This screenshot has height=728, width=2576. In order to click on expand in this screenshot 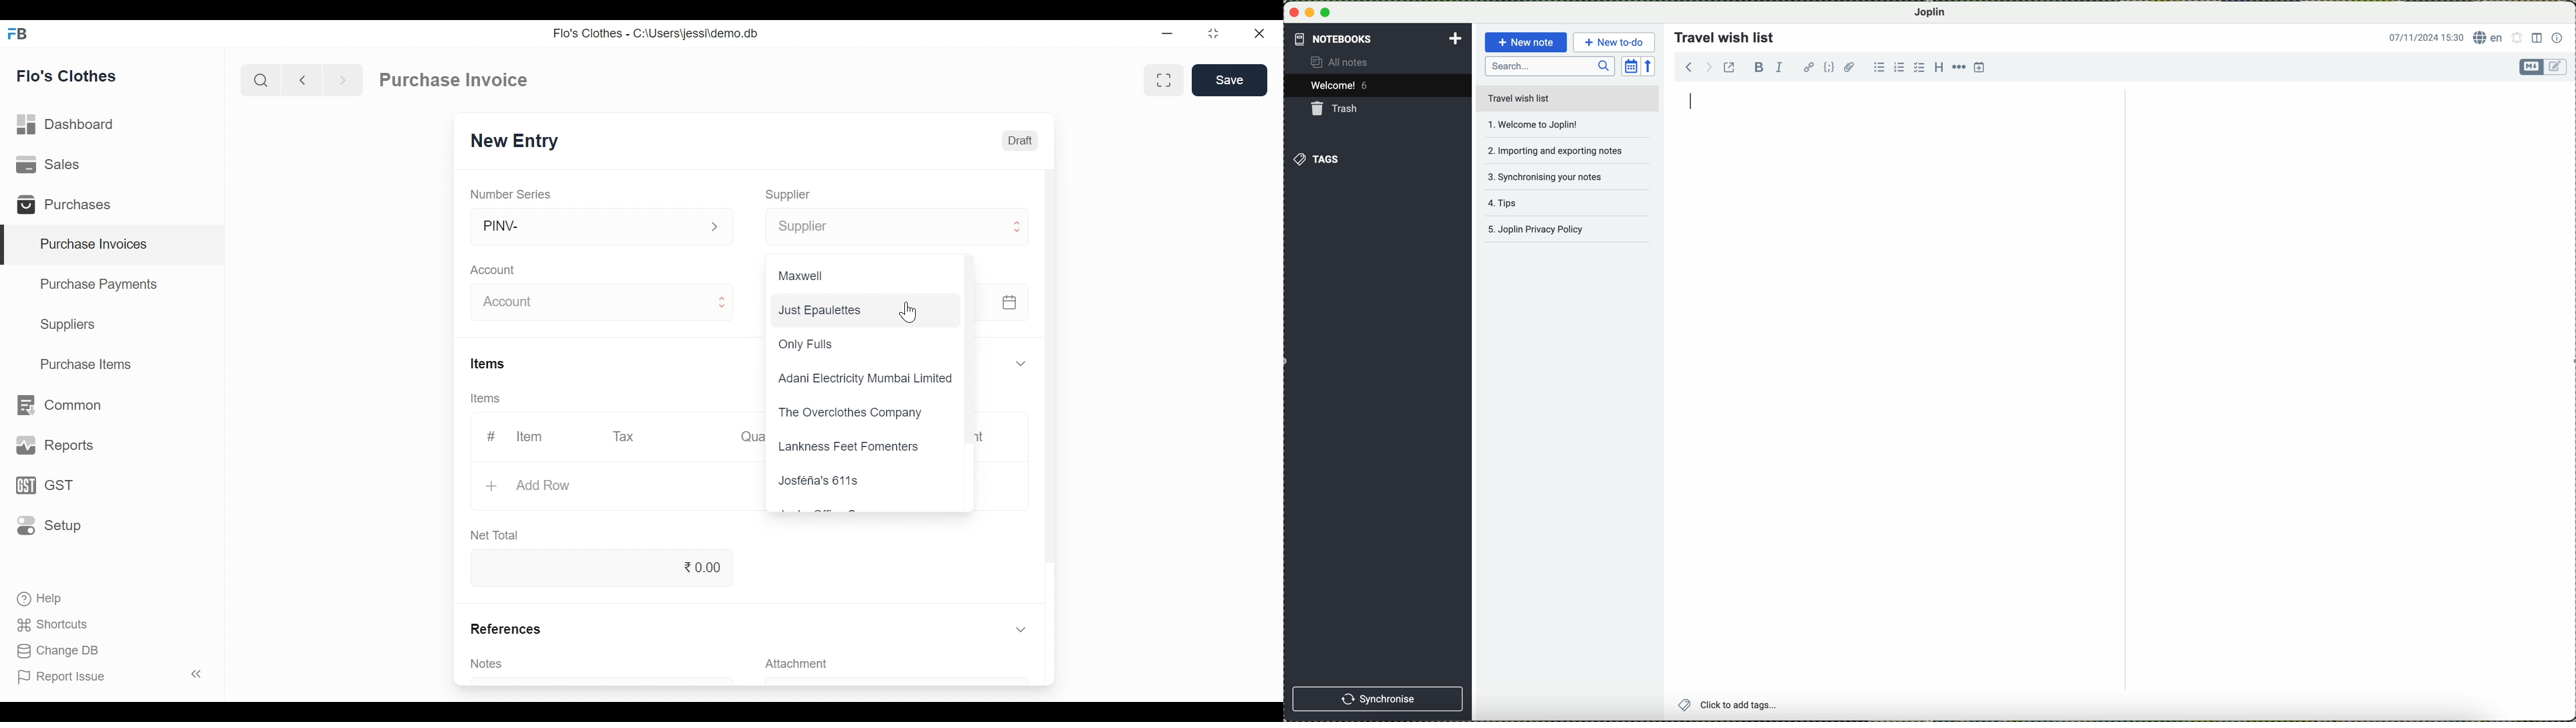, I will do `click(715, 227)`.